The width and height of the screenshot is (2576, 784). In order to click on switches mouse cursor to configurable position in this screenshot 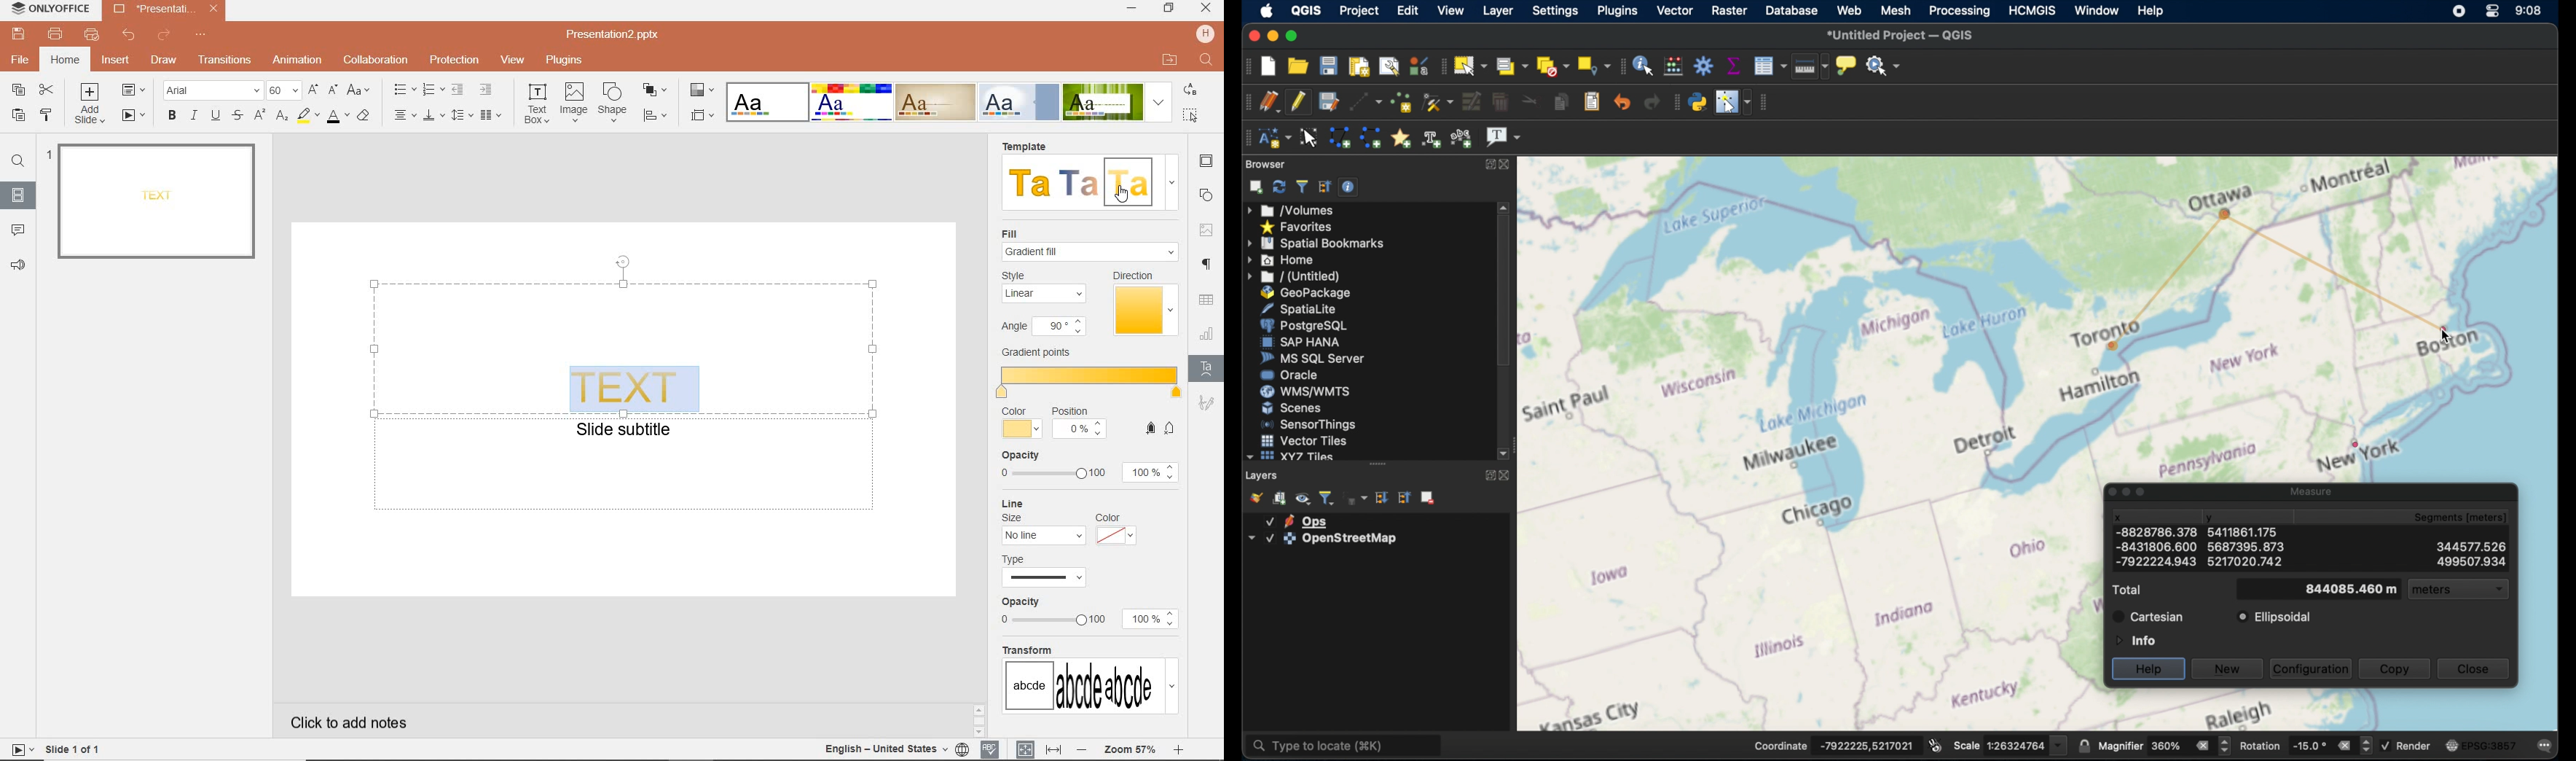, I will do `click(1734, 102)`.